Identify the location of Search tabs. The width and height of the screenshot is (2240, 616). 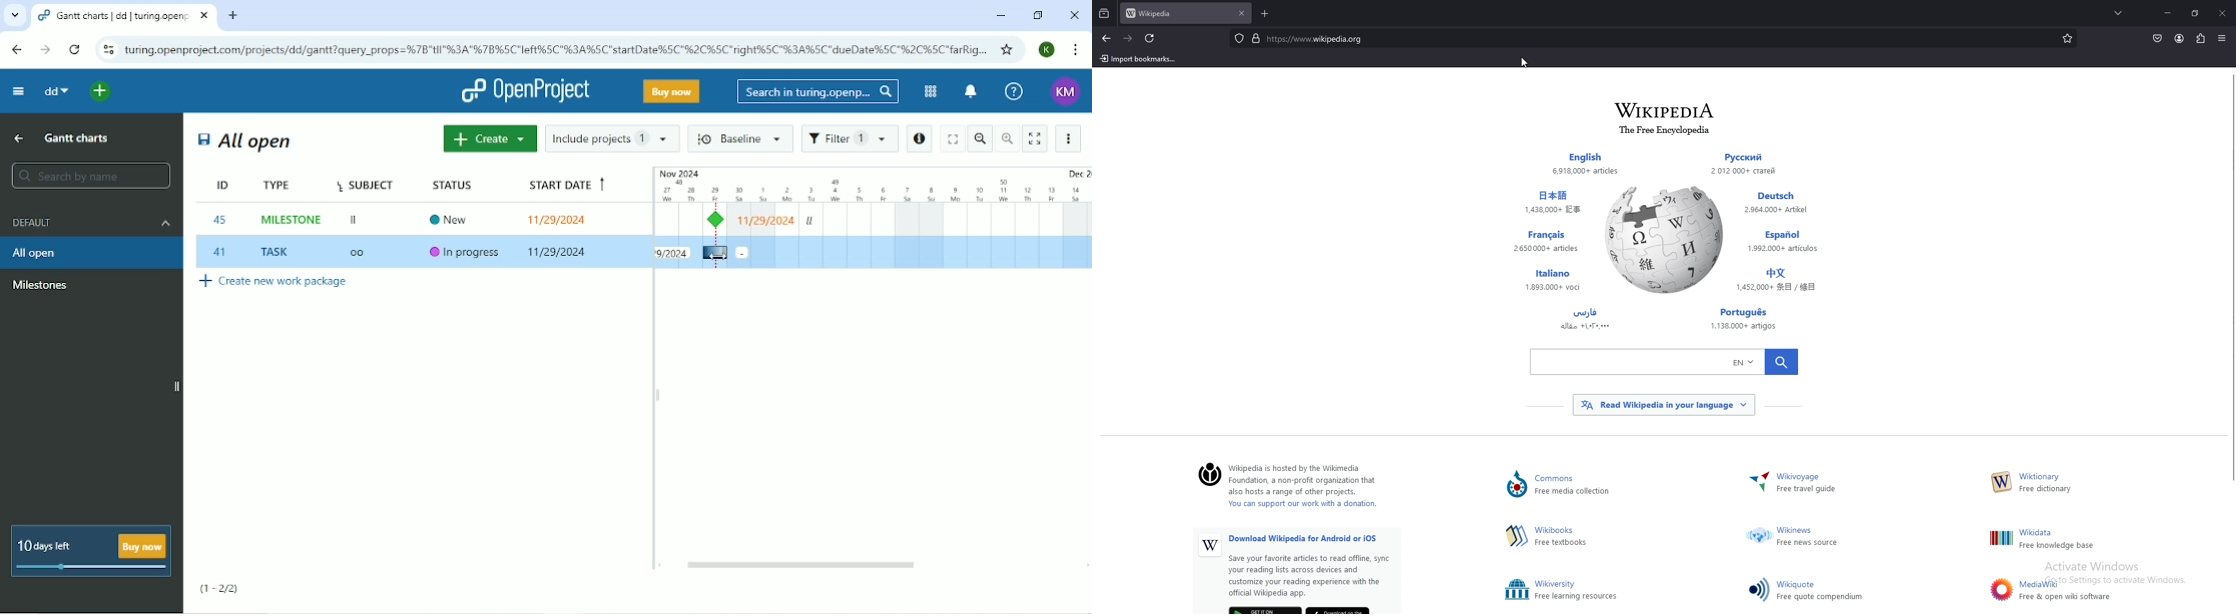
(15, 15).